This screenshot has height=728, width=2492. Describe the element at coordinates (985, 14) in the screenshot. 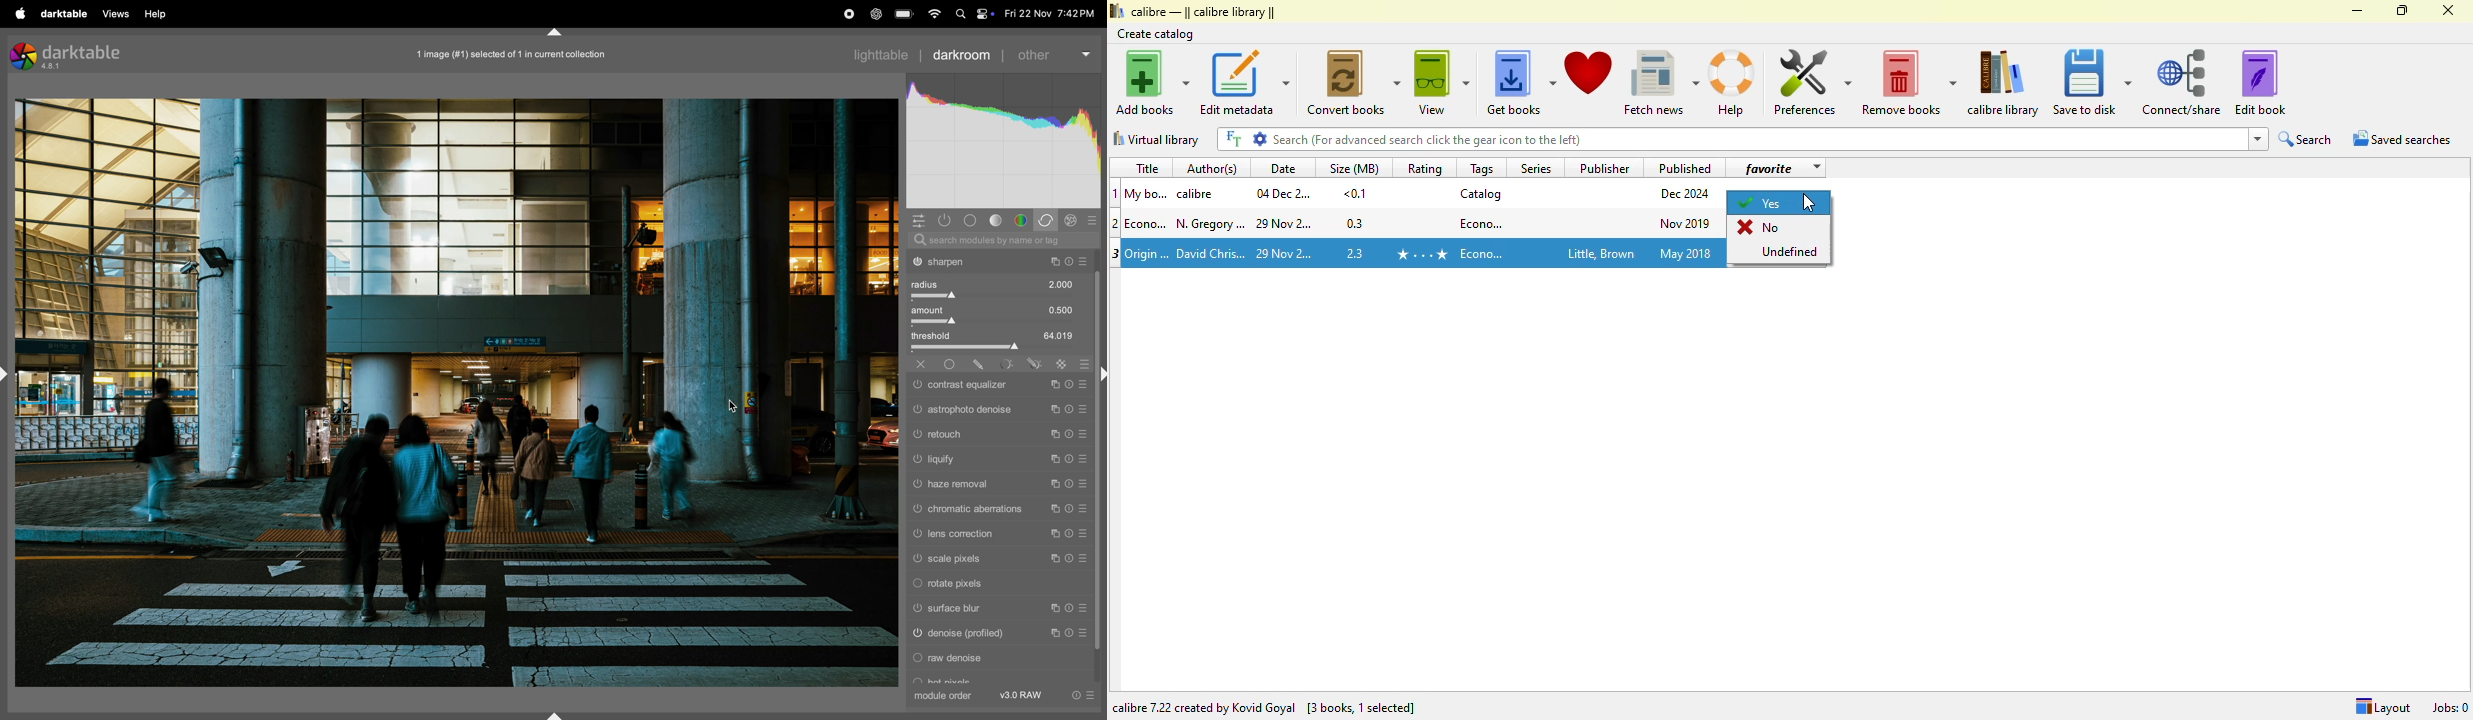

I see `apple widgets` at that location.